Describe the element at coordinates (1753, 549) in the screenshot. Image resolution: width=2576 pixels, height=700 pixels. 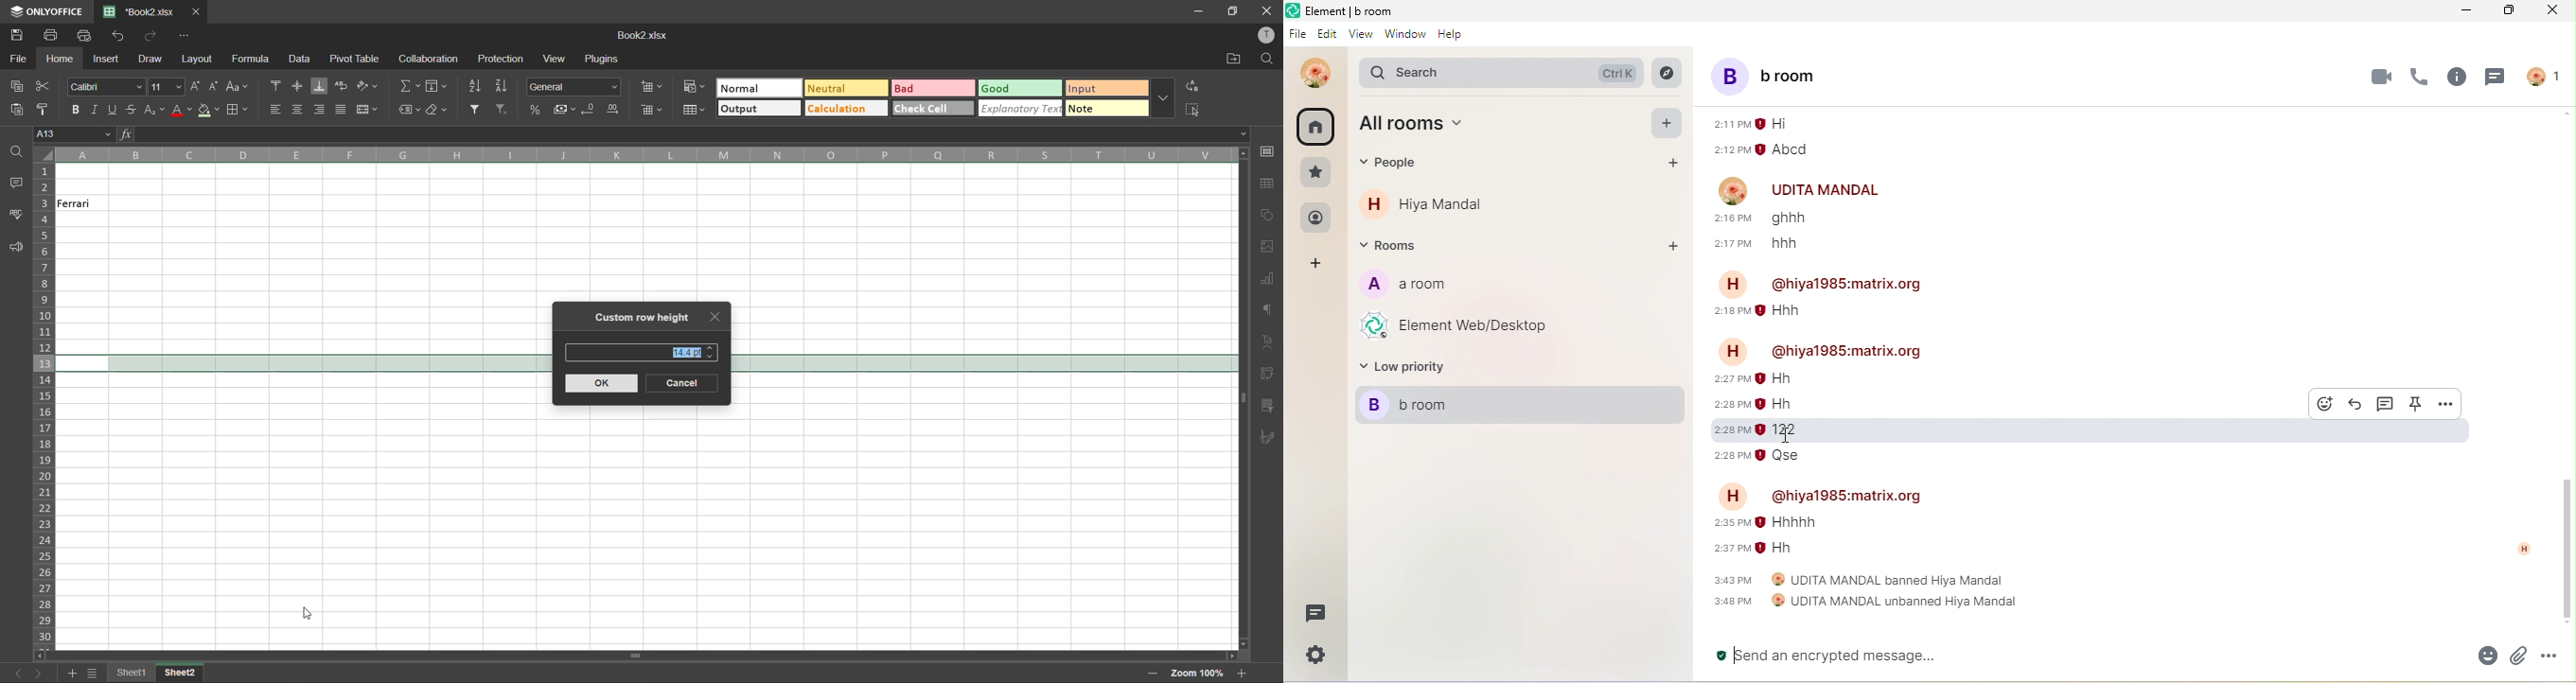
I see `2:37 pm Hh` at that location.